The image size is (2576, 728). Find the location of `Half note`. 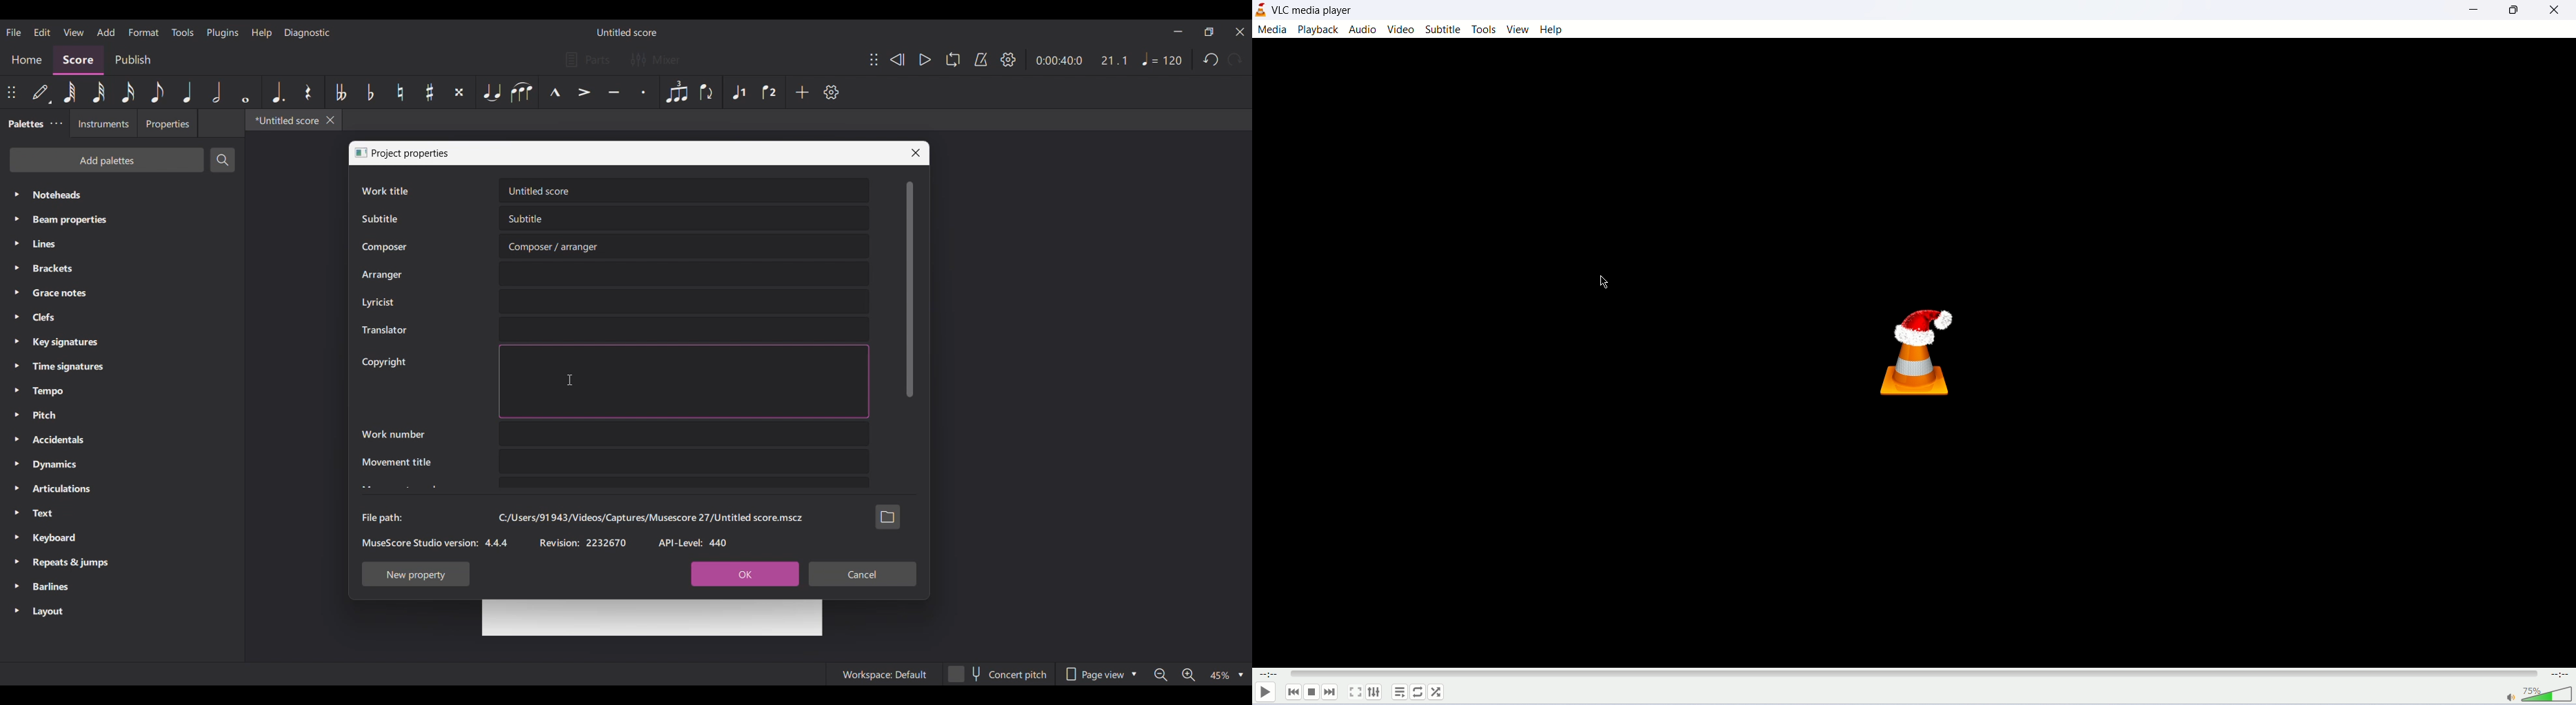

Half note is located at coordinates (217, 92).